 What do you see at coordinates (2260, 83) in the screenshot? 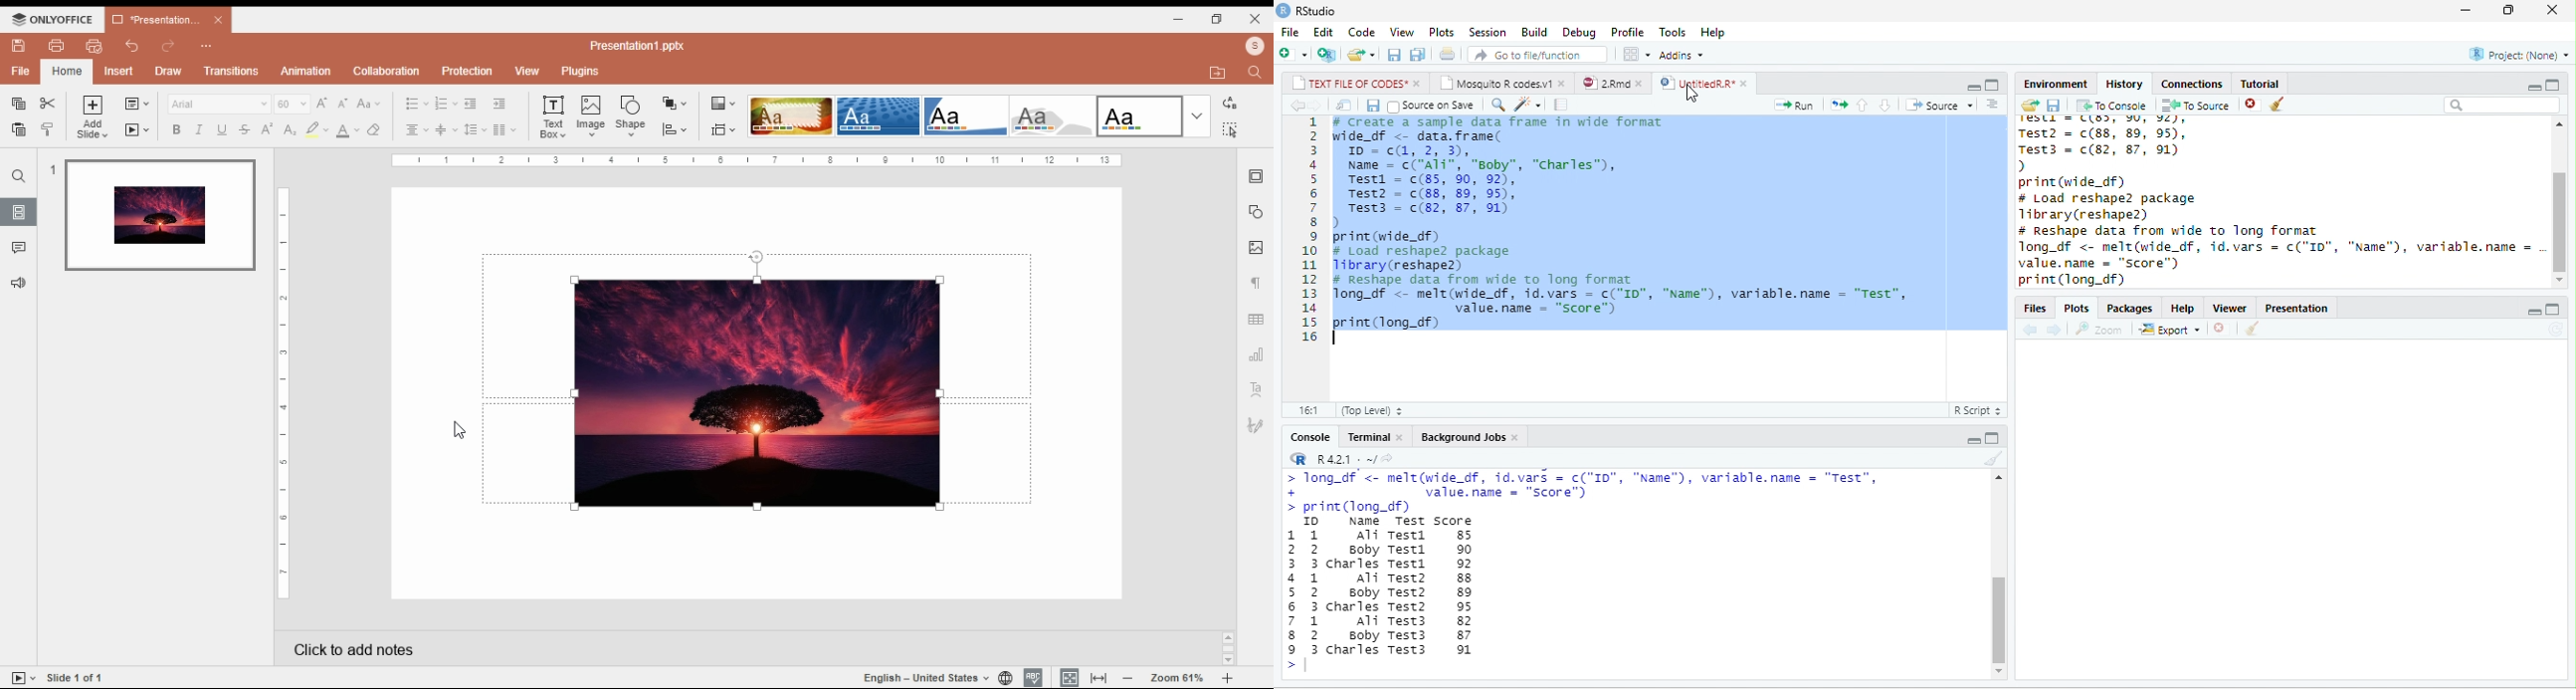
I see `Tutorial` at bounding box center [2260, 83].